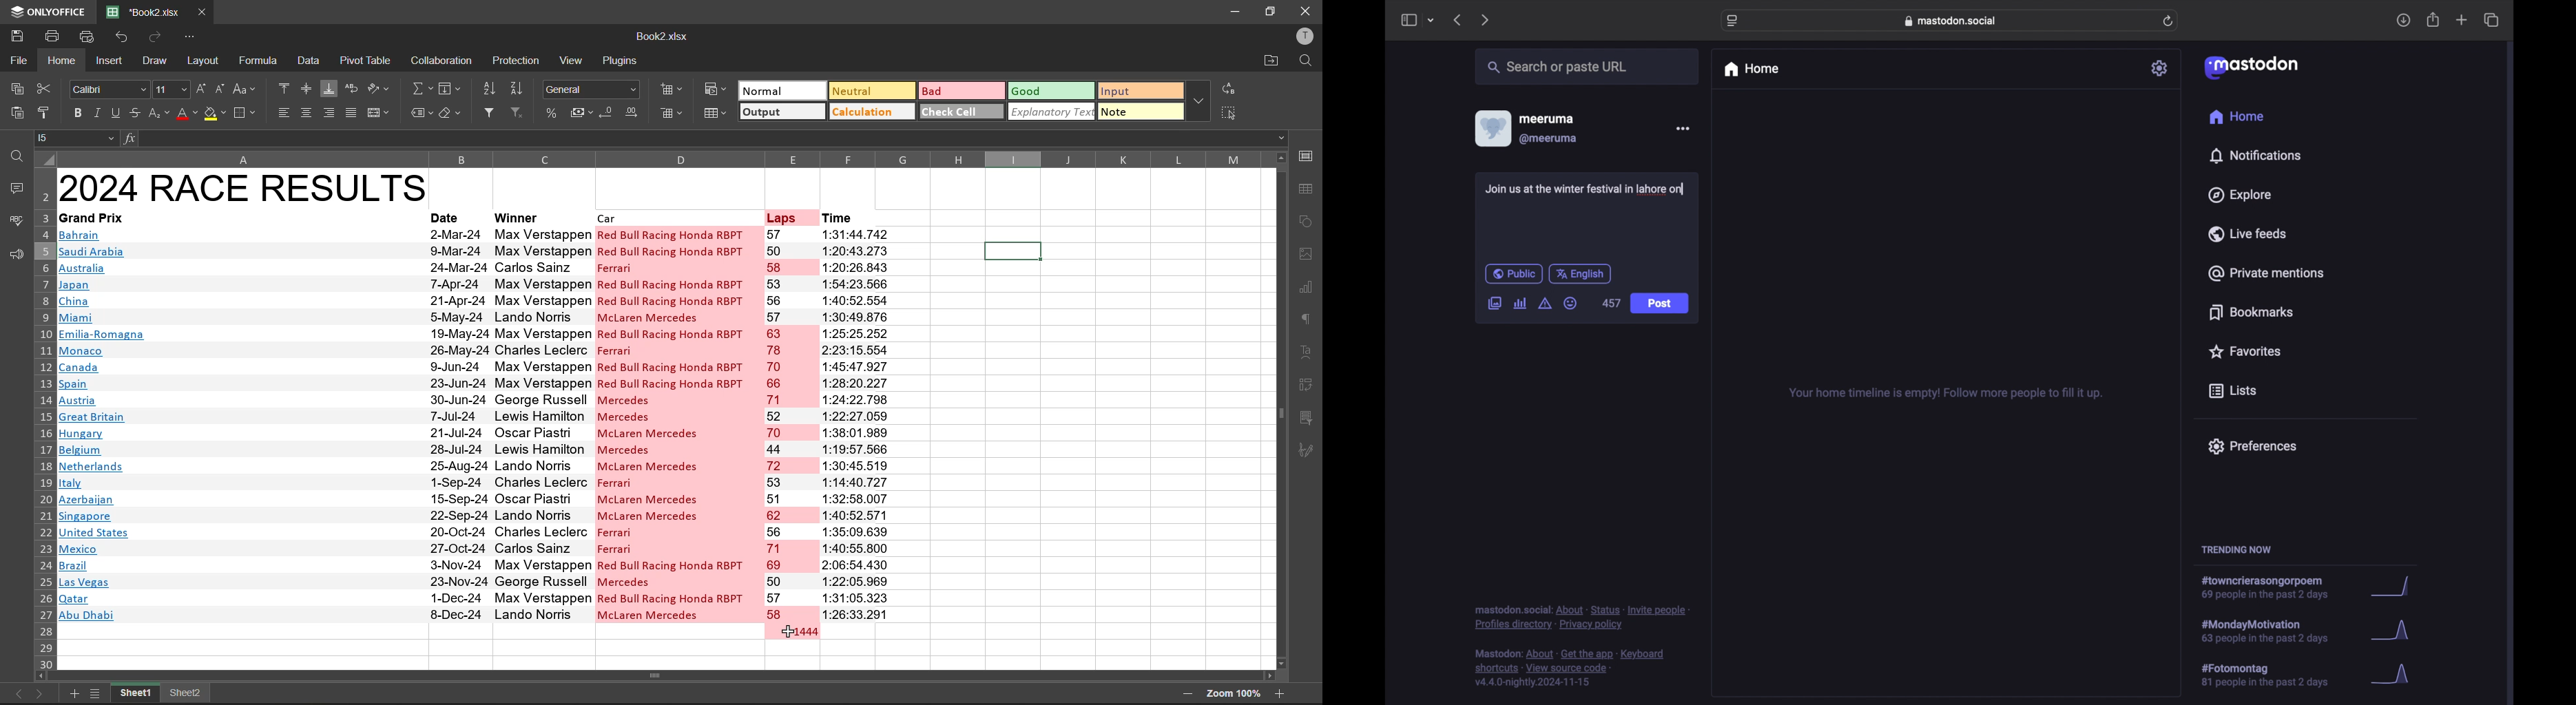  I want to click on scrollbar, so click(661, 675).